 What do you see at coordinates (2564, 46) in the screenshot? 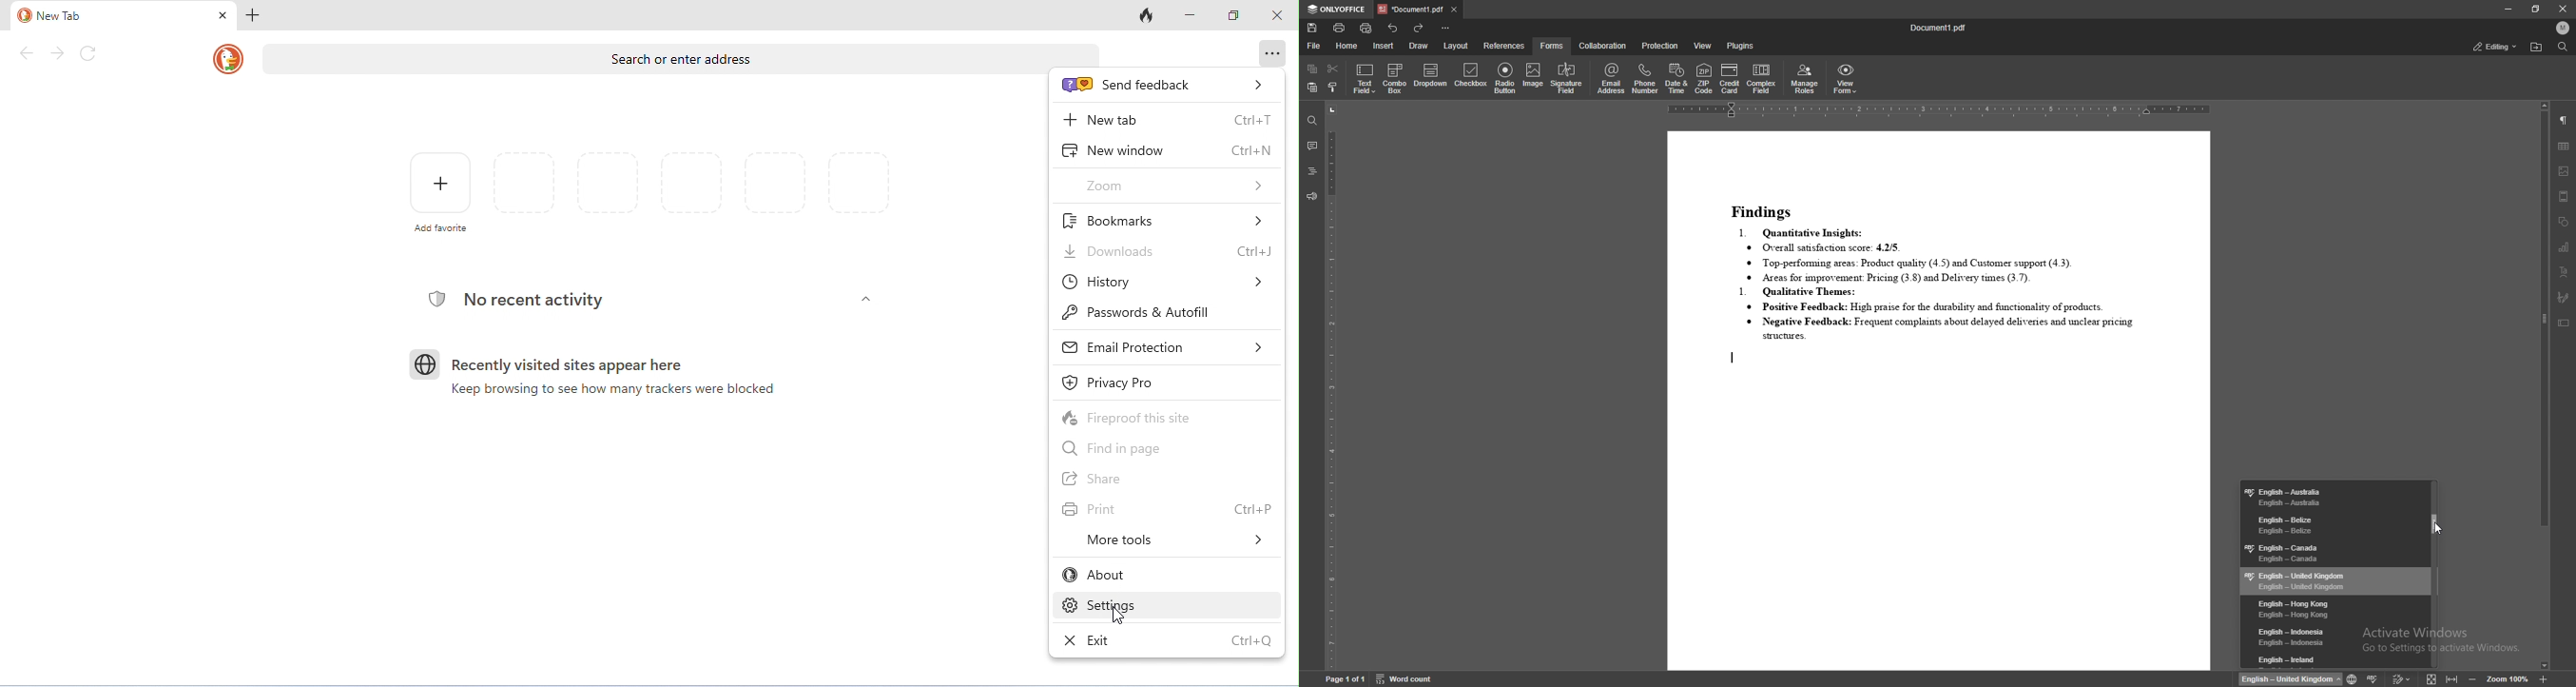
I see `find` at bounding box center [2564, 46].